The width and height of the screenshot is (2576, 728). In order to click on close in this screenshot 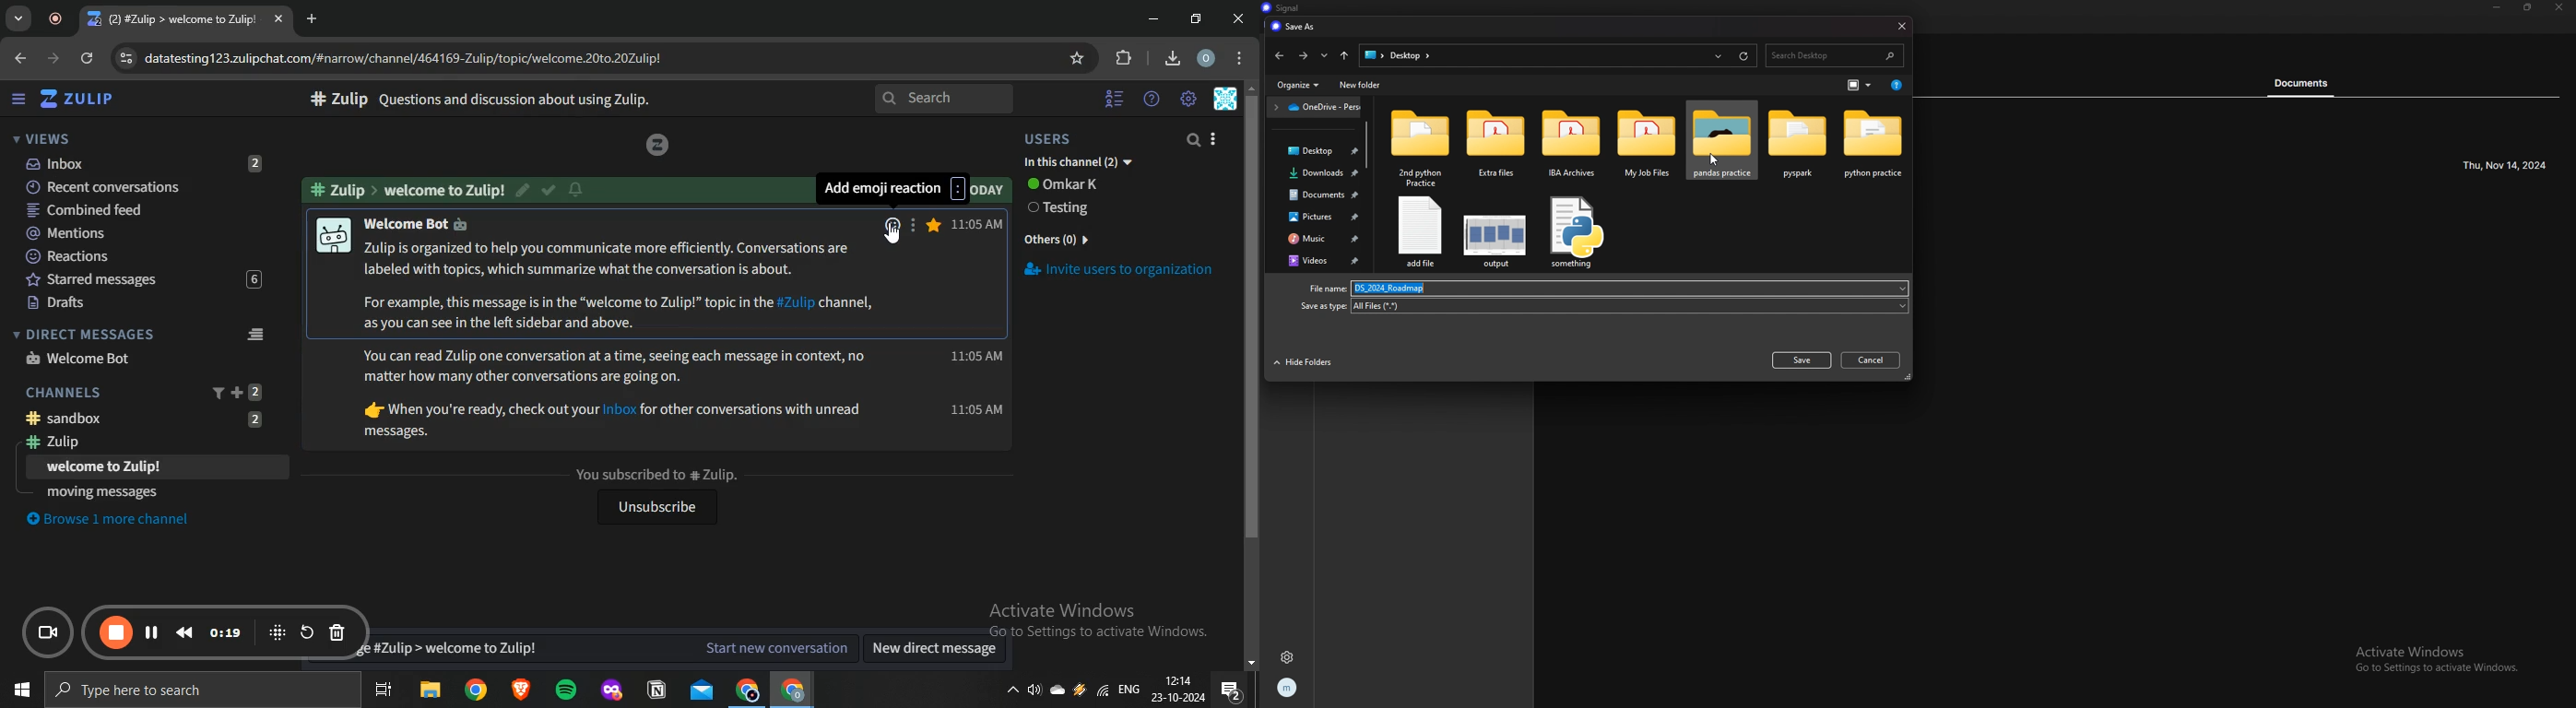, I will do `click(1900, 26)`.